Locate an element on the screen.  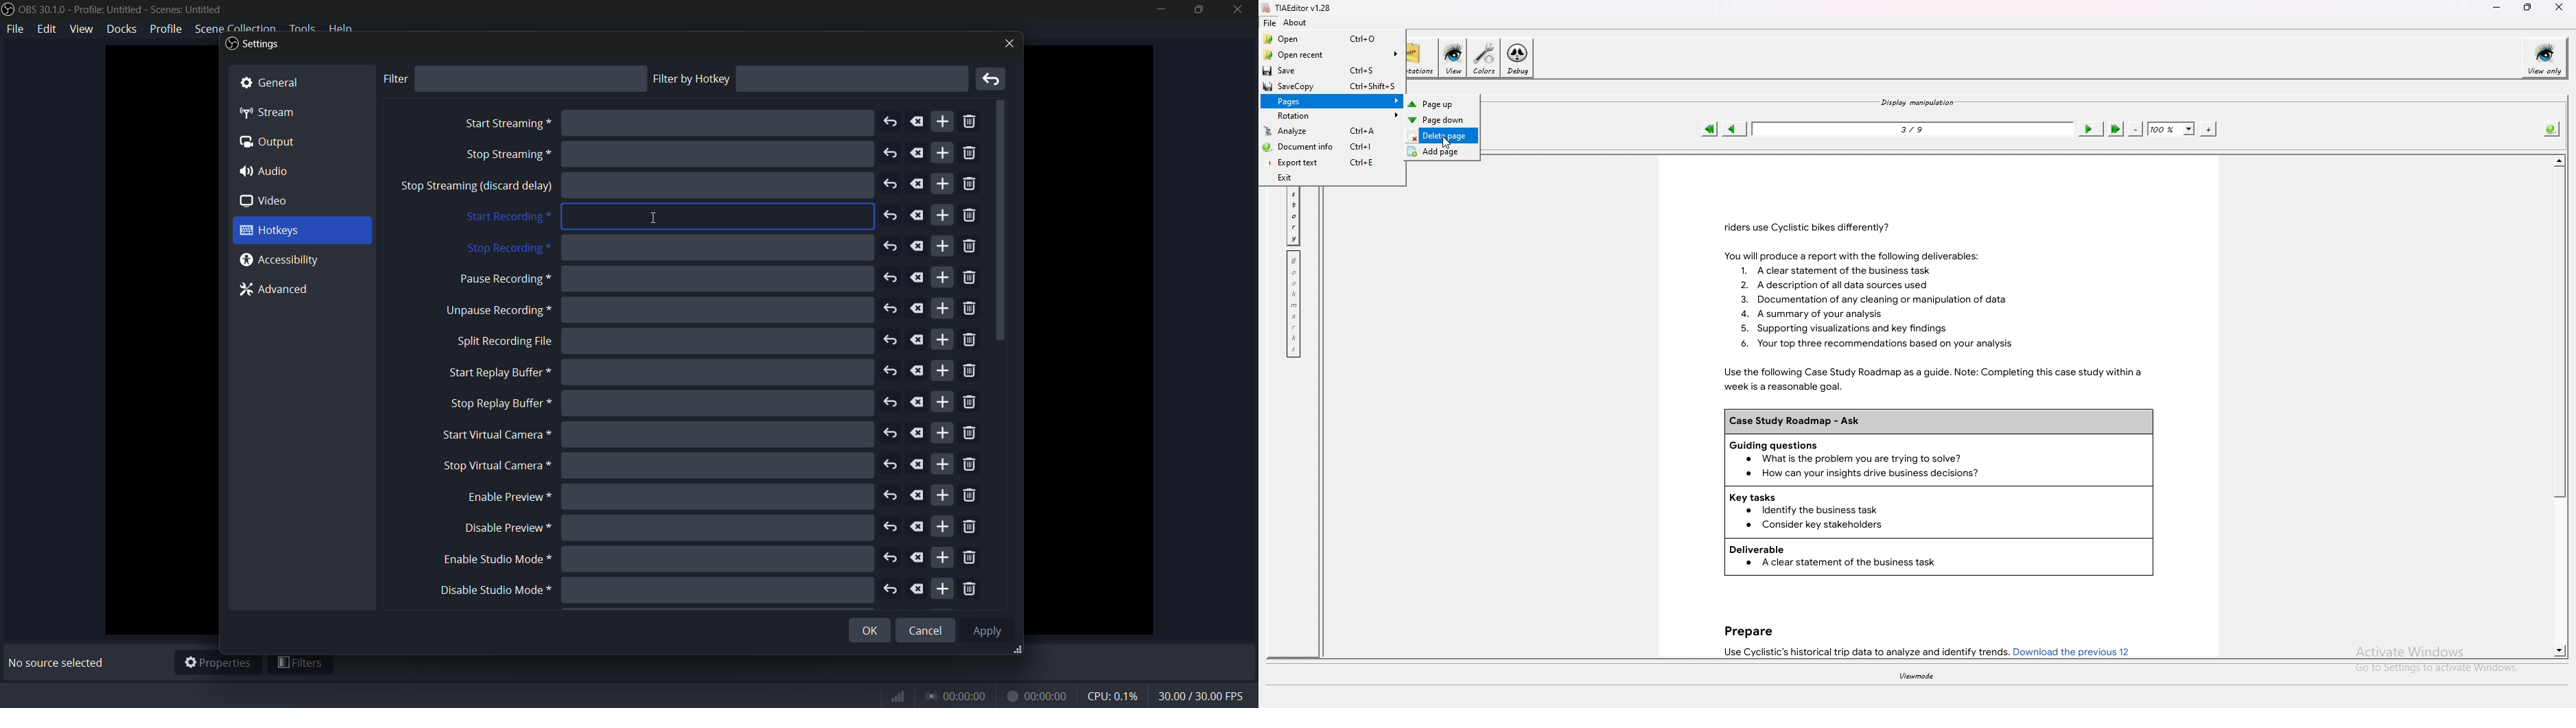
add more is located at coordinates (942, 184).